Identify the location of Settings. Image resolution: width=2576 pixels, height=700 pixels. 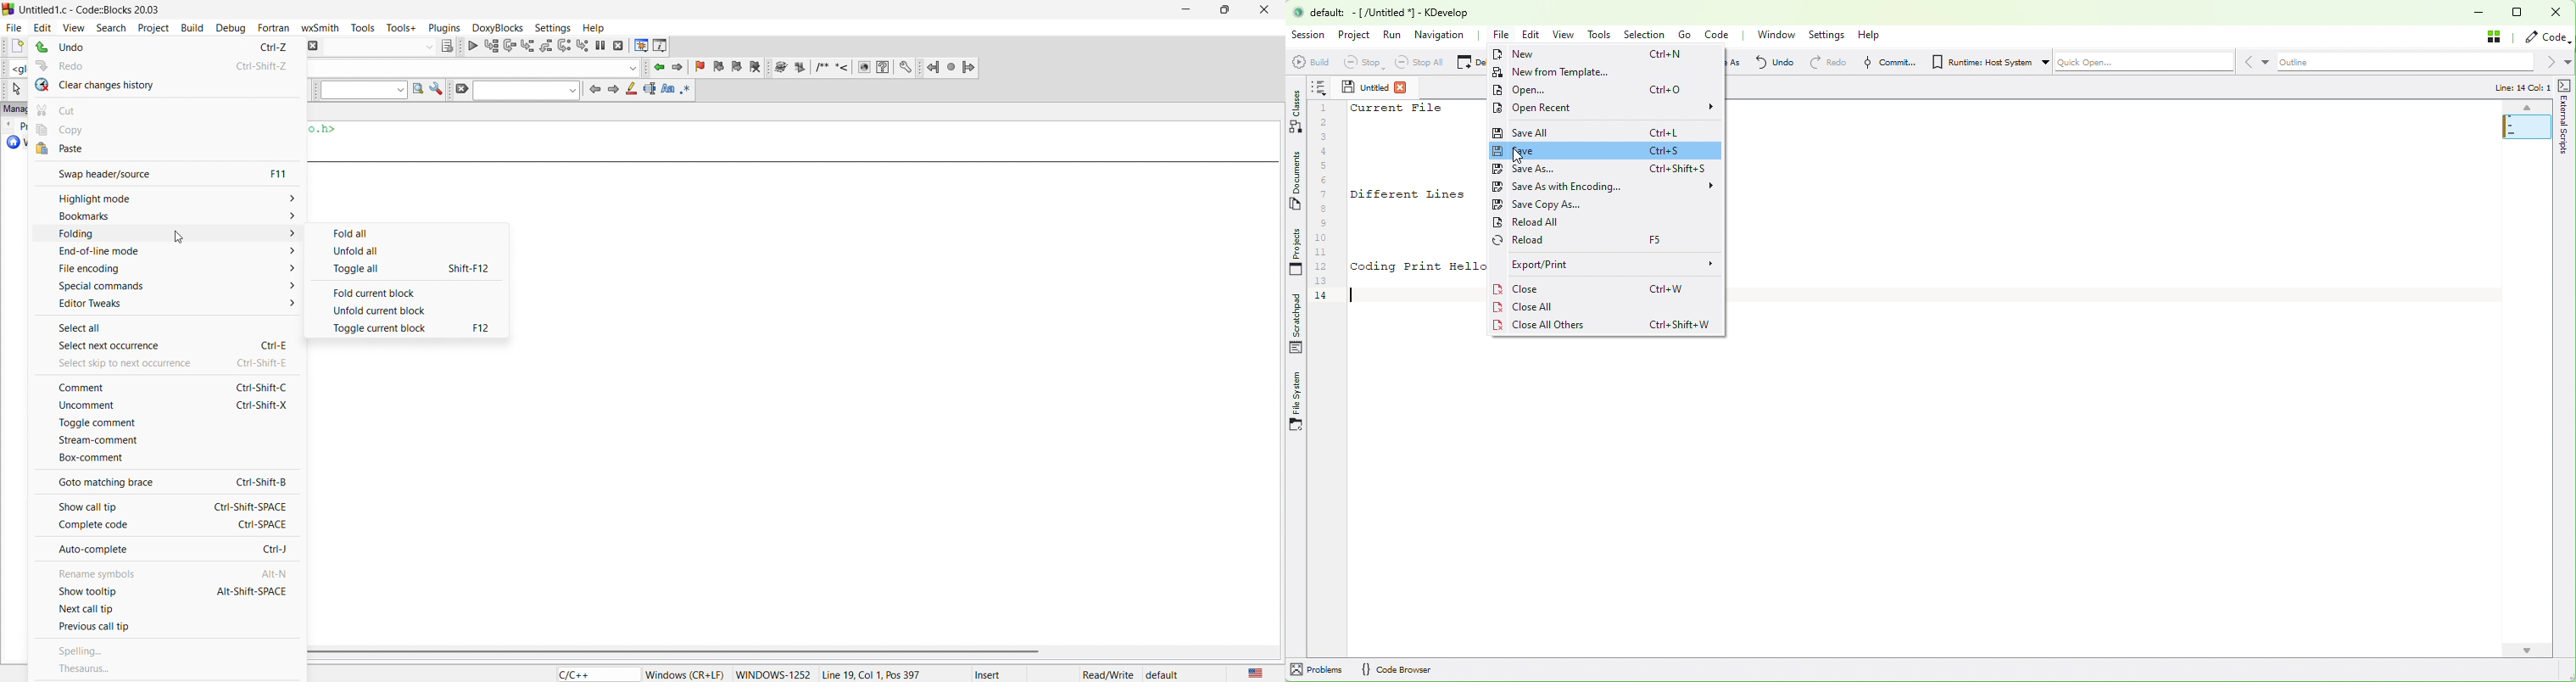
(1830, 36).